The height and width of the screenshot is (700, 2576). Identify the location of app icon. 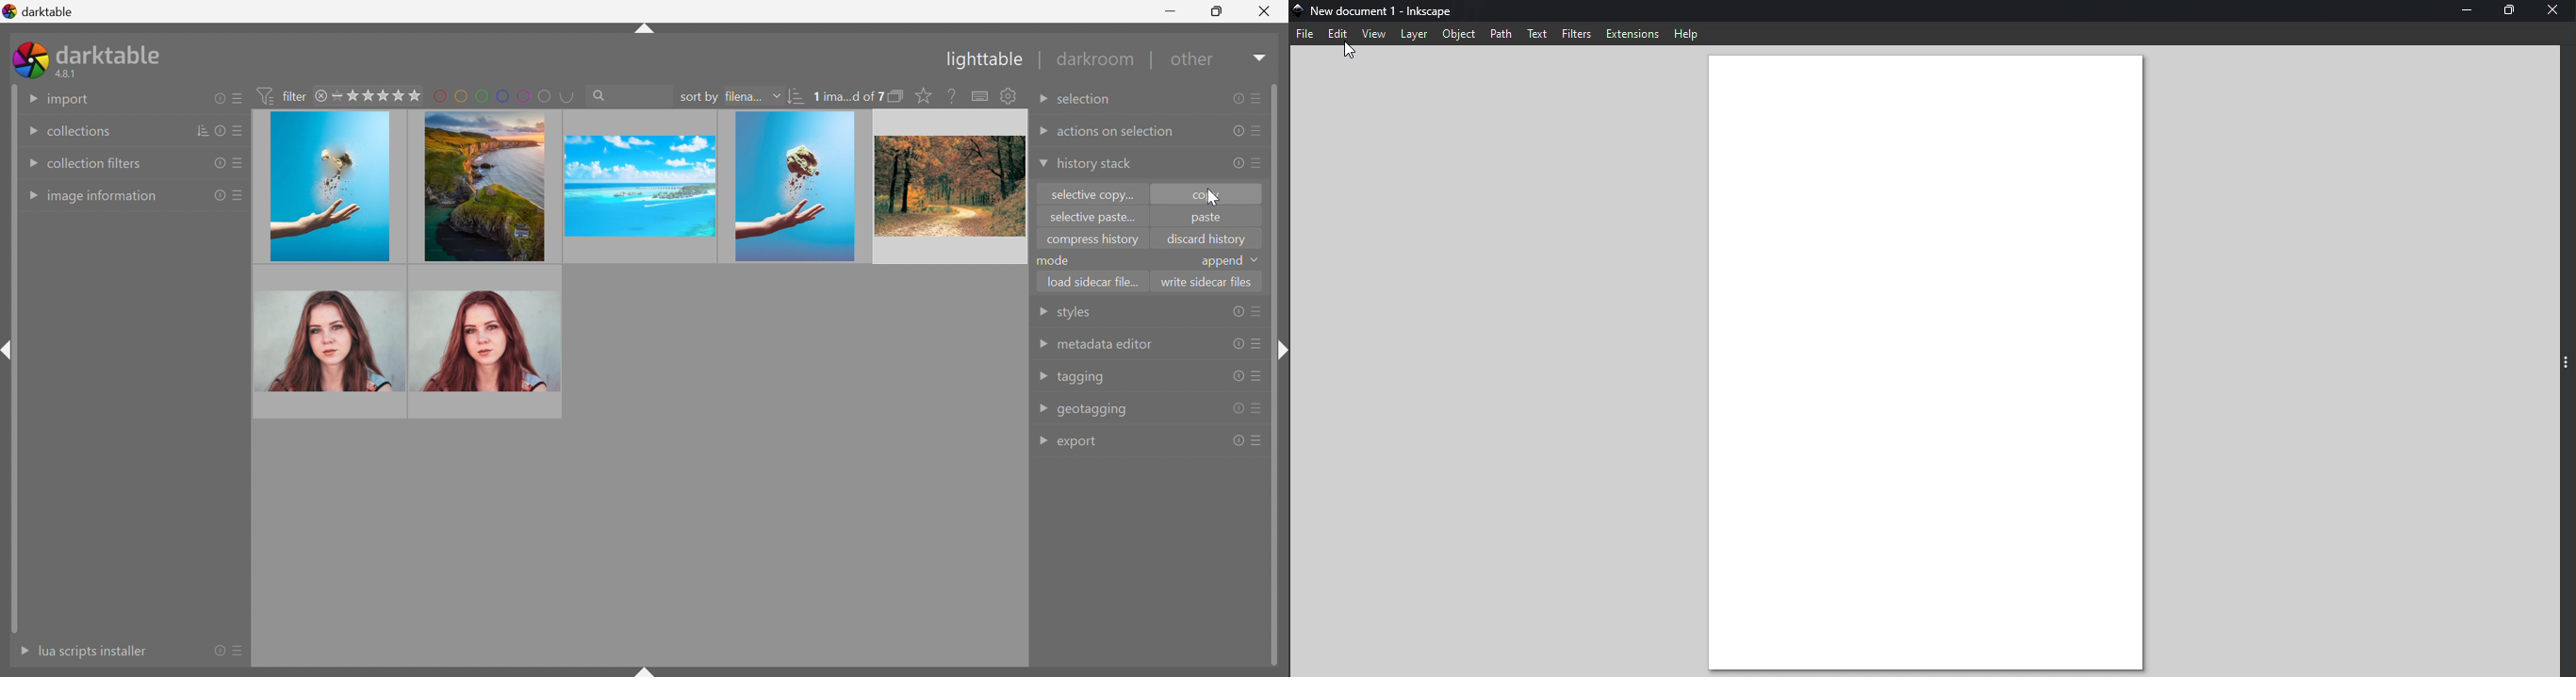
(1298, 10).